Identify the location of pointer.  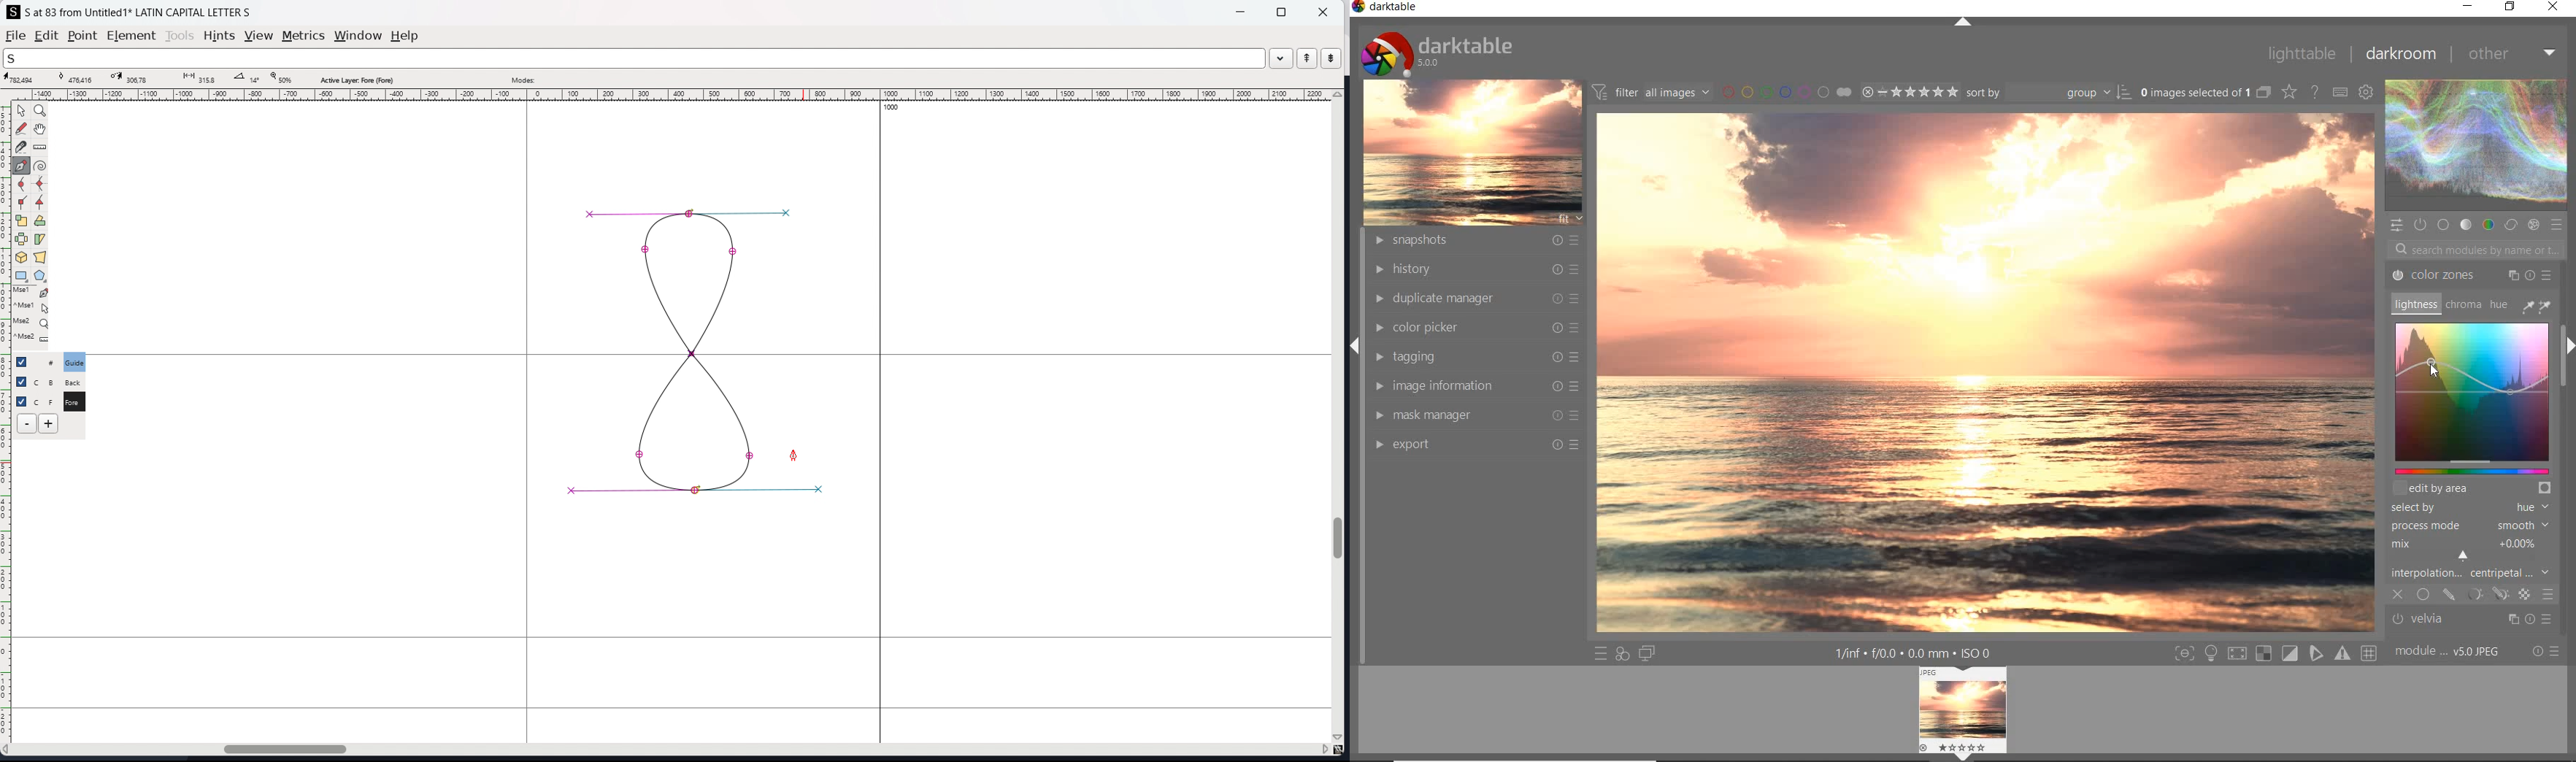
(22, 110).